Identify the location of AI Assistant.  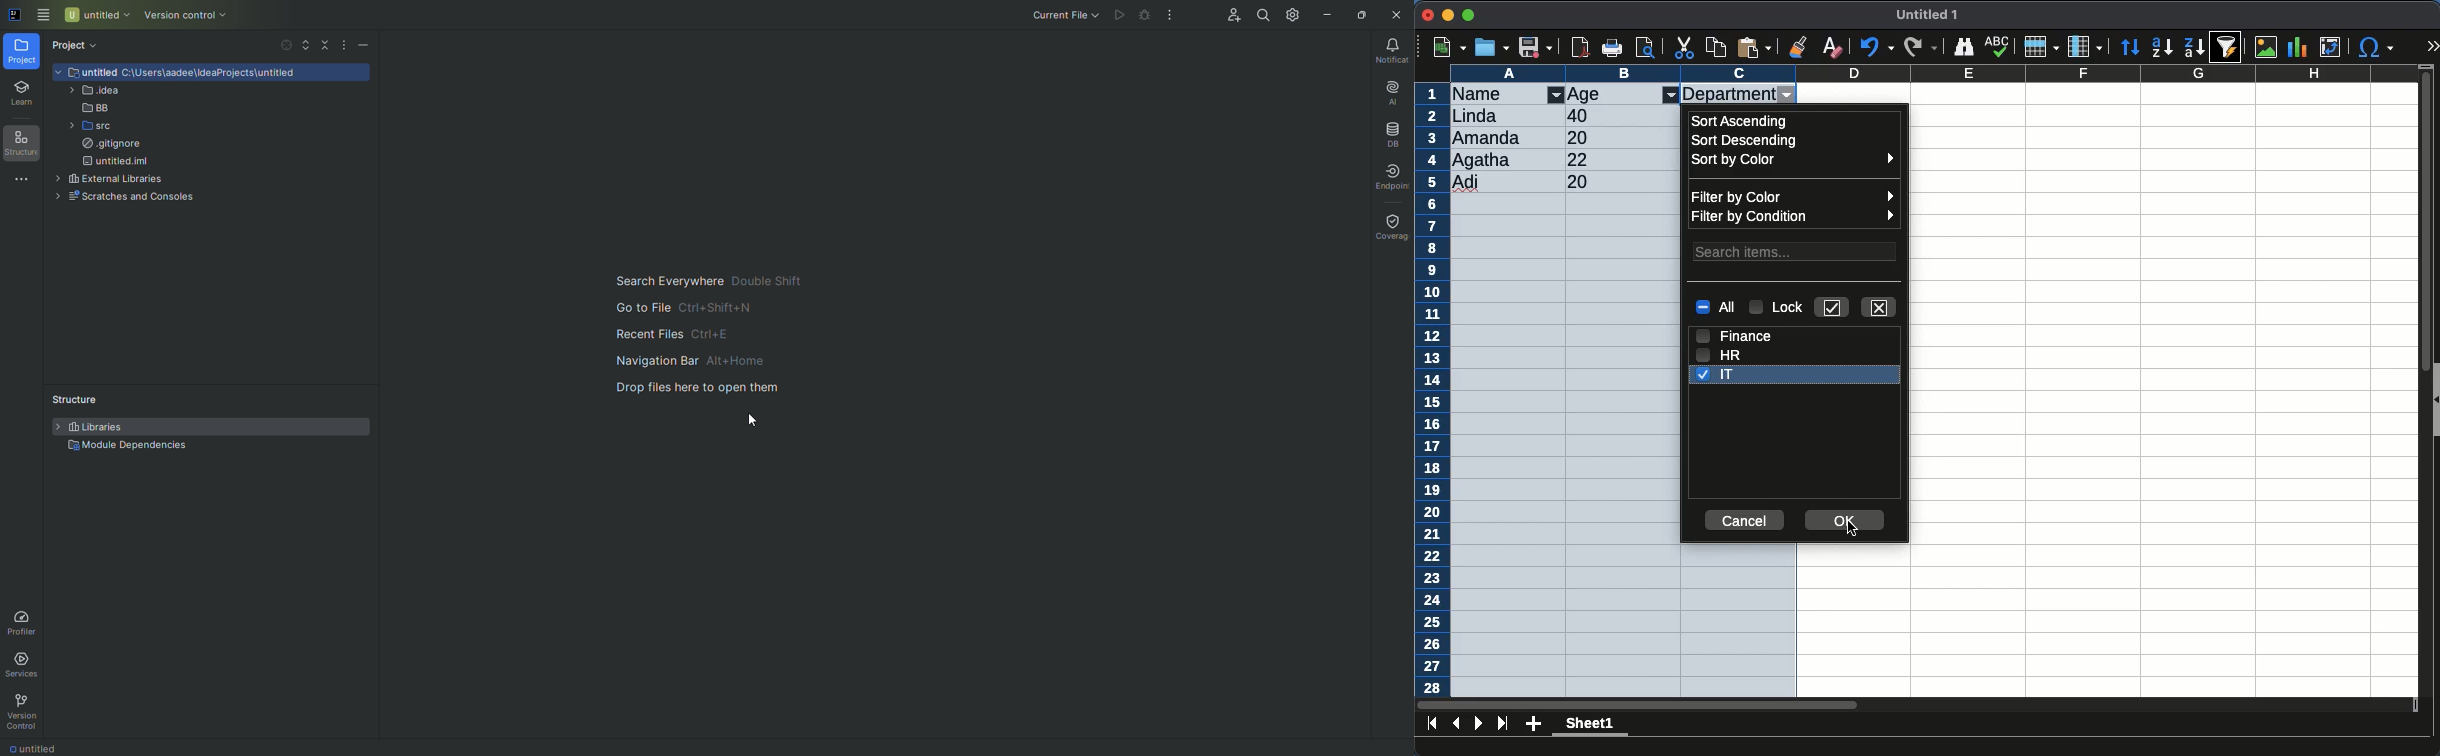
(1383, 92).